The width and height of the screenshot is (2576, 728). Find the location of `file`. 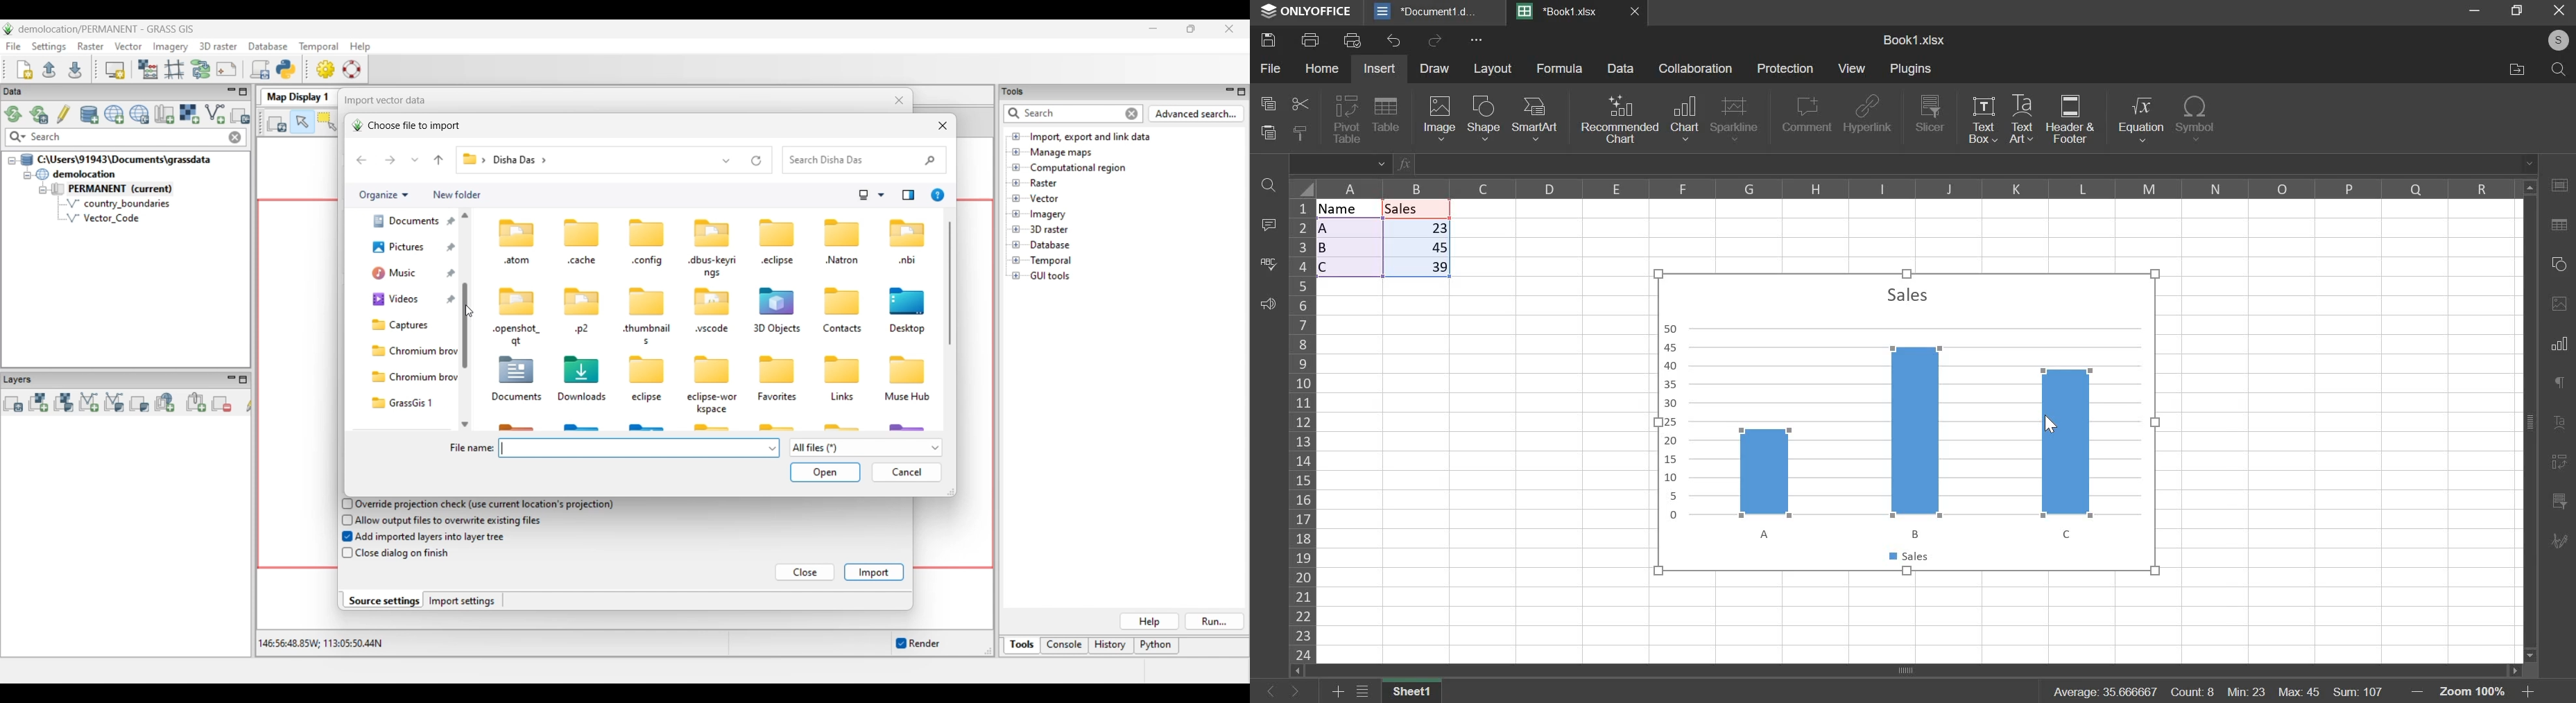

file is located at coordinates (1271, 69).